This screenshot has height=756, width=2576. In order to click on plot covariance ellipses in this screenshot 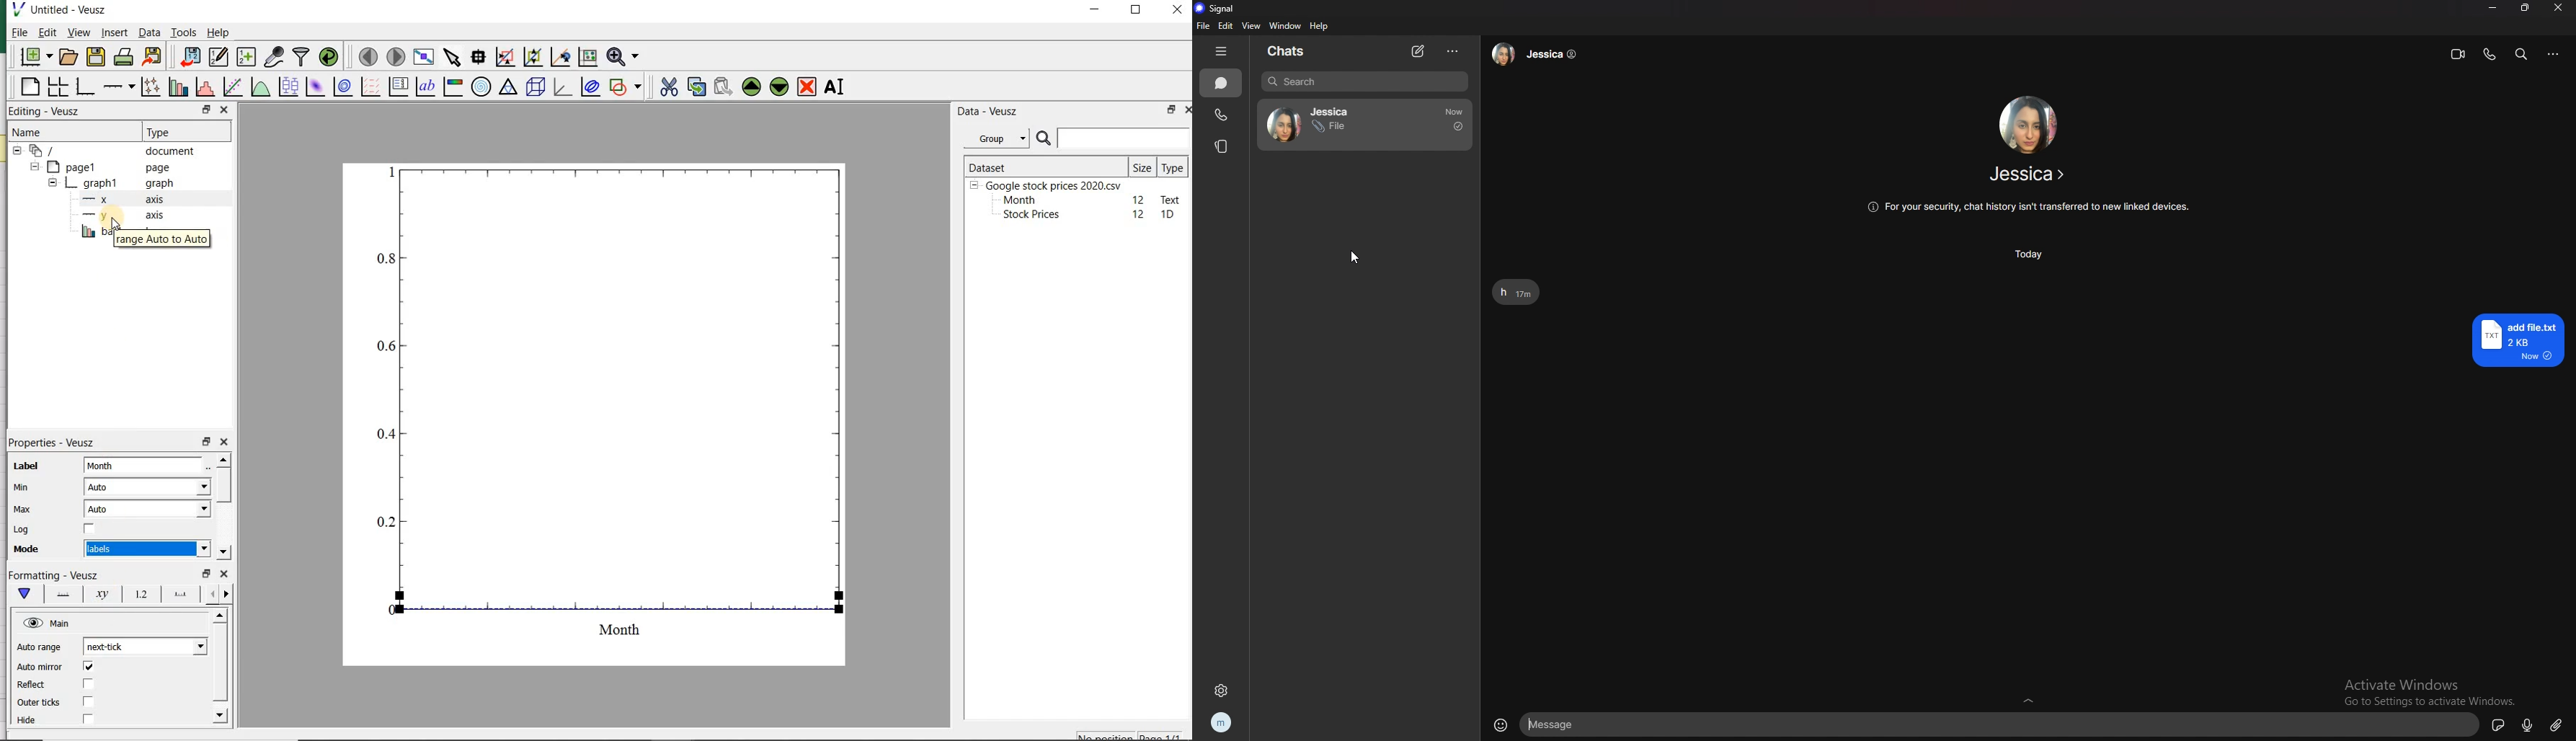, I will do `click(590, 87)`.